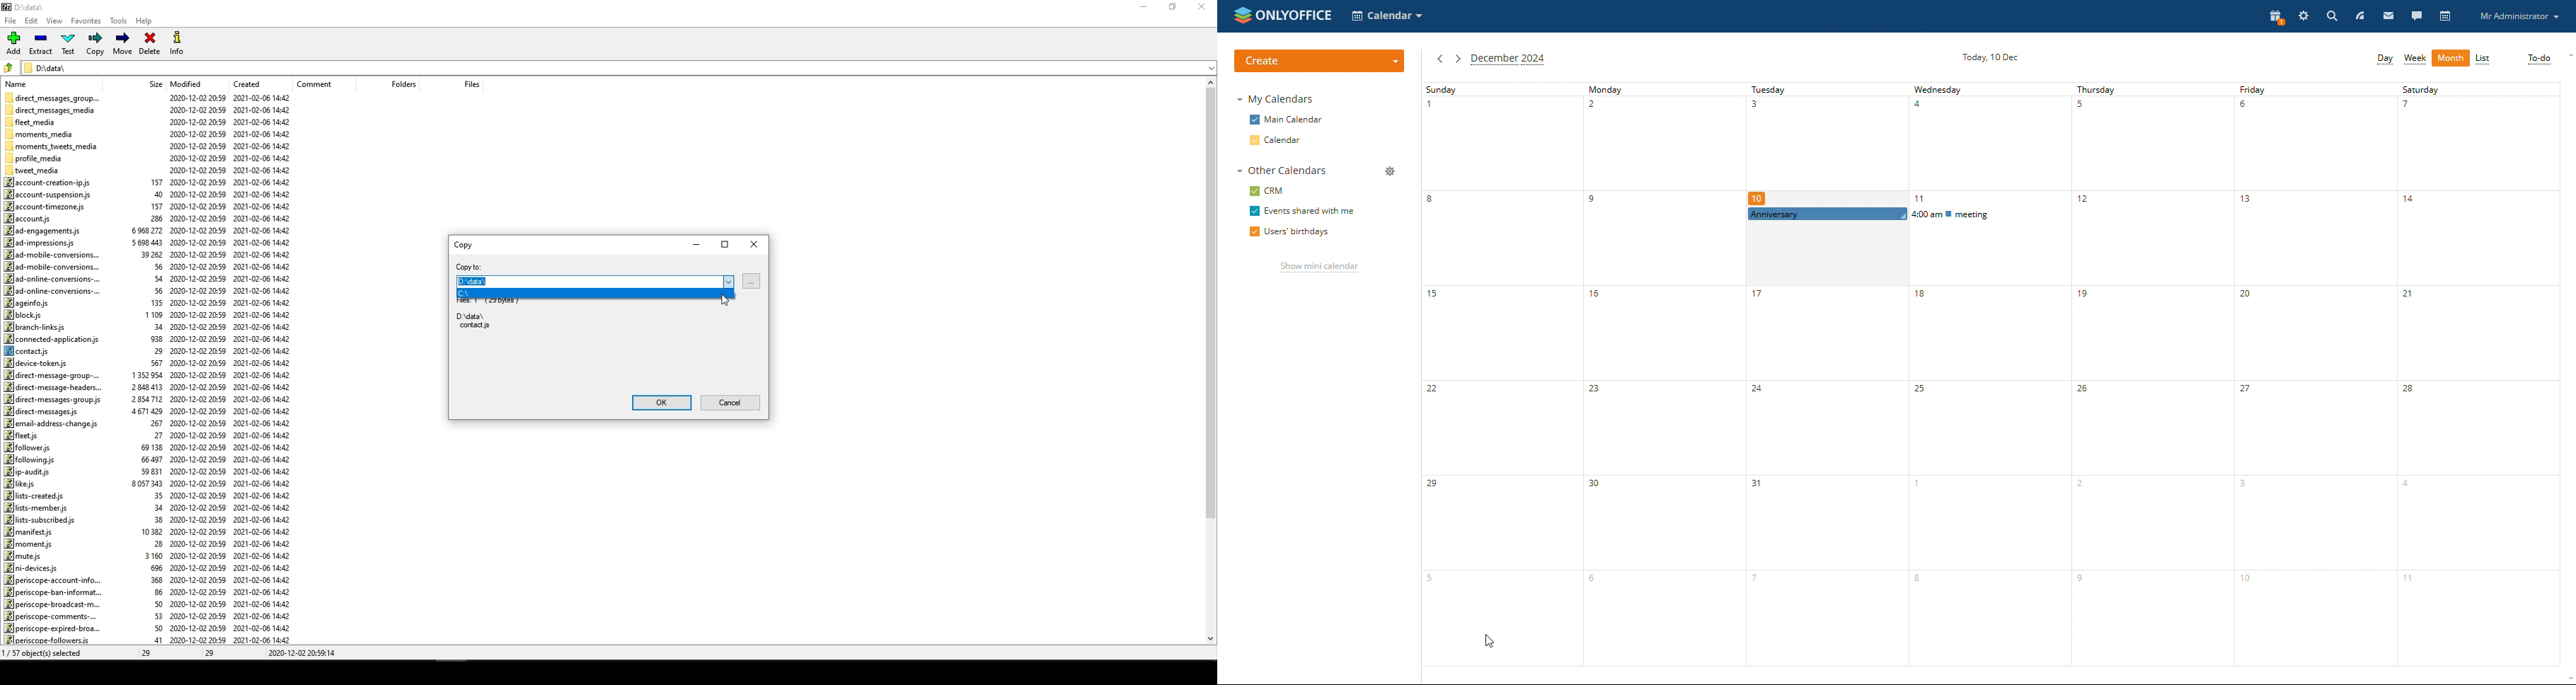  I want to click on Move, so click(124, 44).